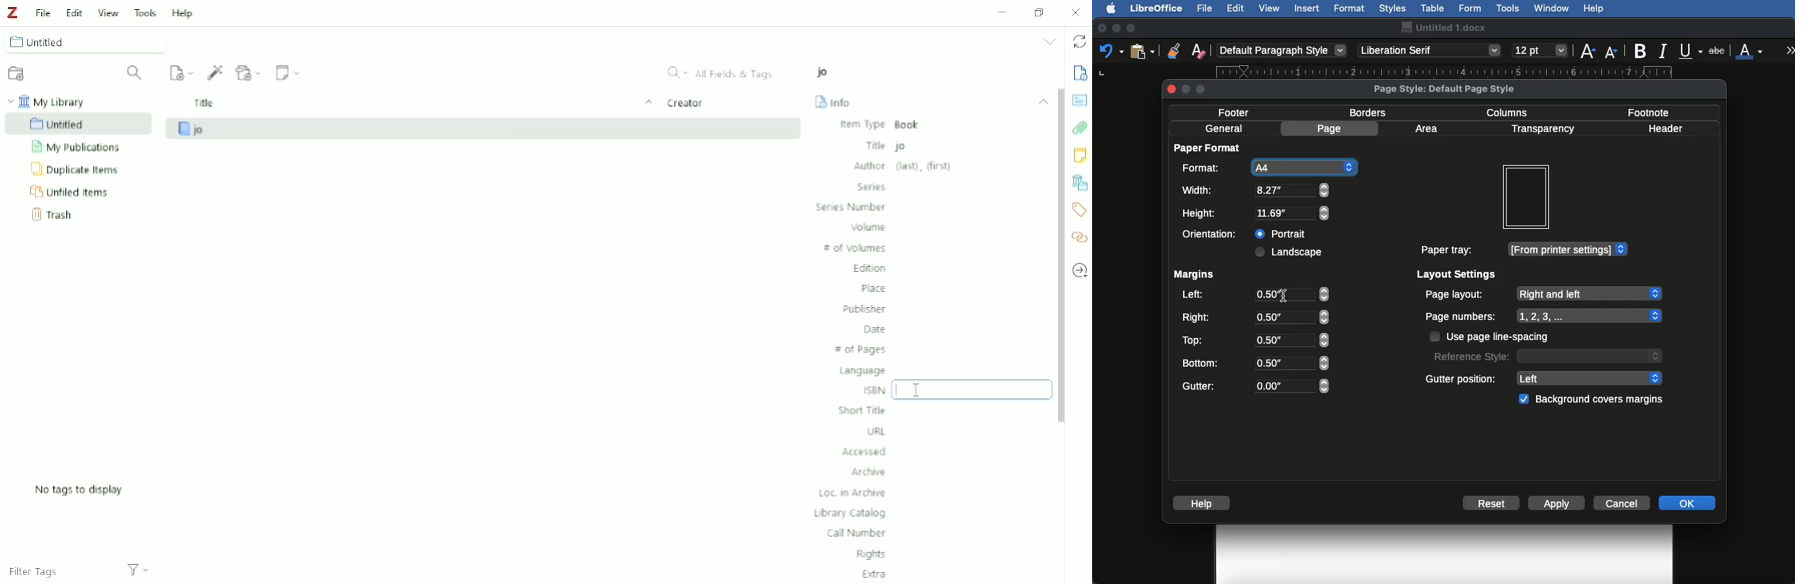  Describe the element at coordinates (1080, 130) in the screenshot. I see `Attachments` at that location.